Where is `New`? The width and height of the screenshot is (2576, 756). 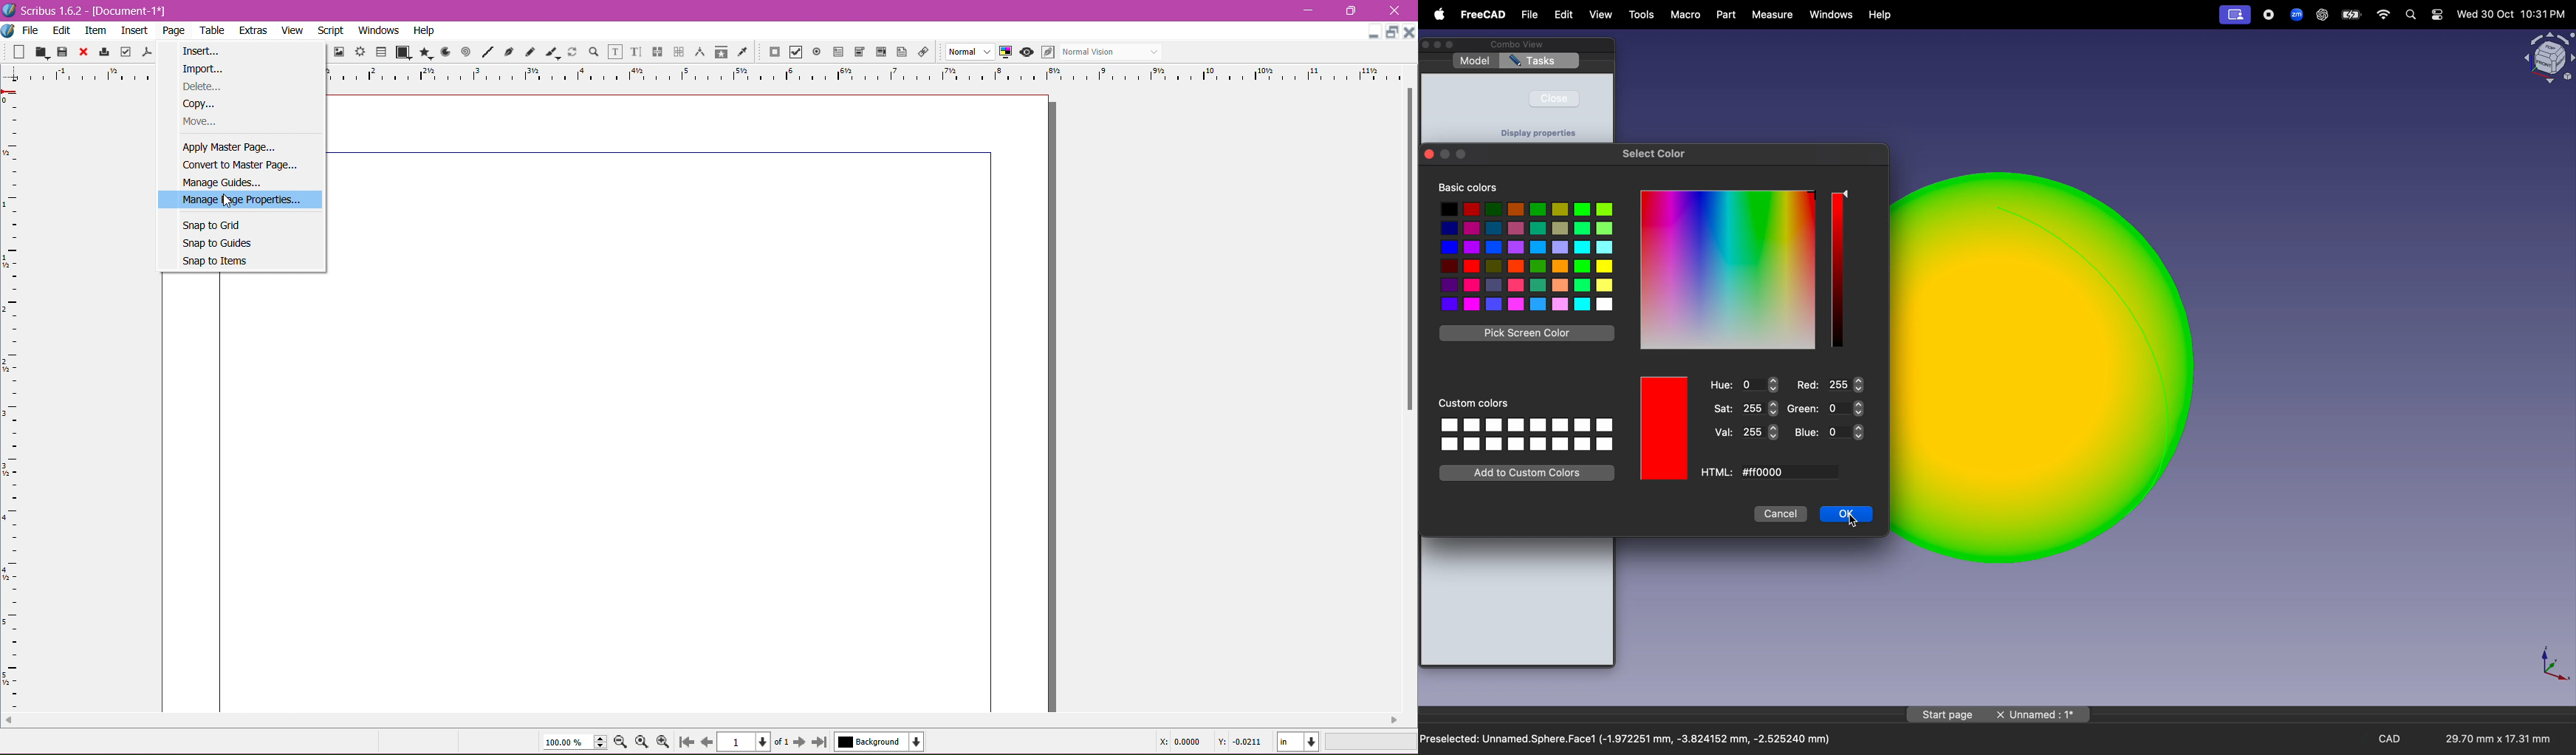
New is located at coordinates (14, 51).